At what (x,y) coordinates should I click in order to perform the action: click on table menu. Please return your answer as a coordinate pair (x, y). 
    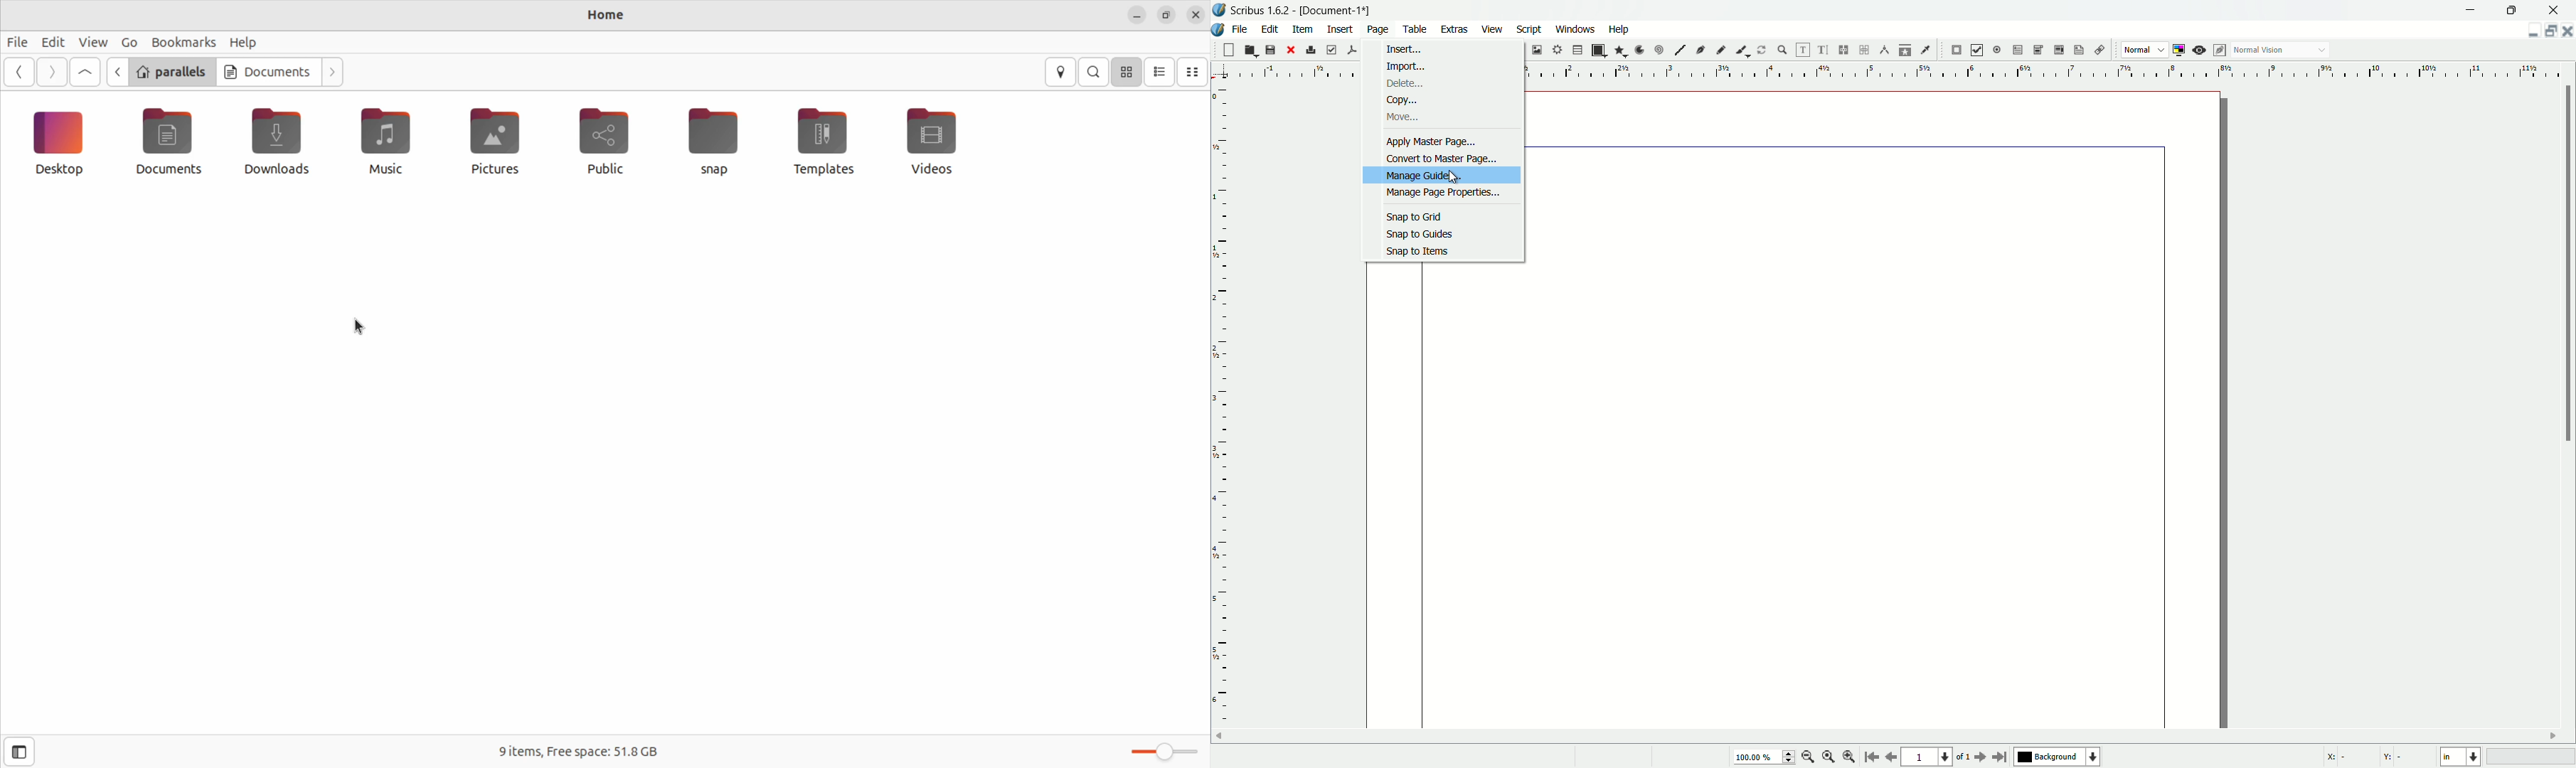
    Looking at the image, I should click on (1415, 28).